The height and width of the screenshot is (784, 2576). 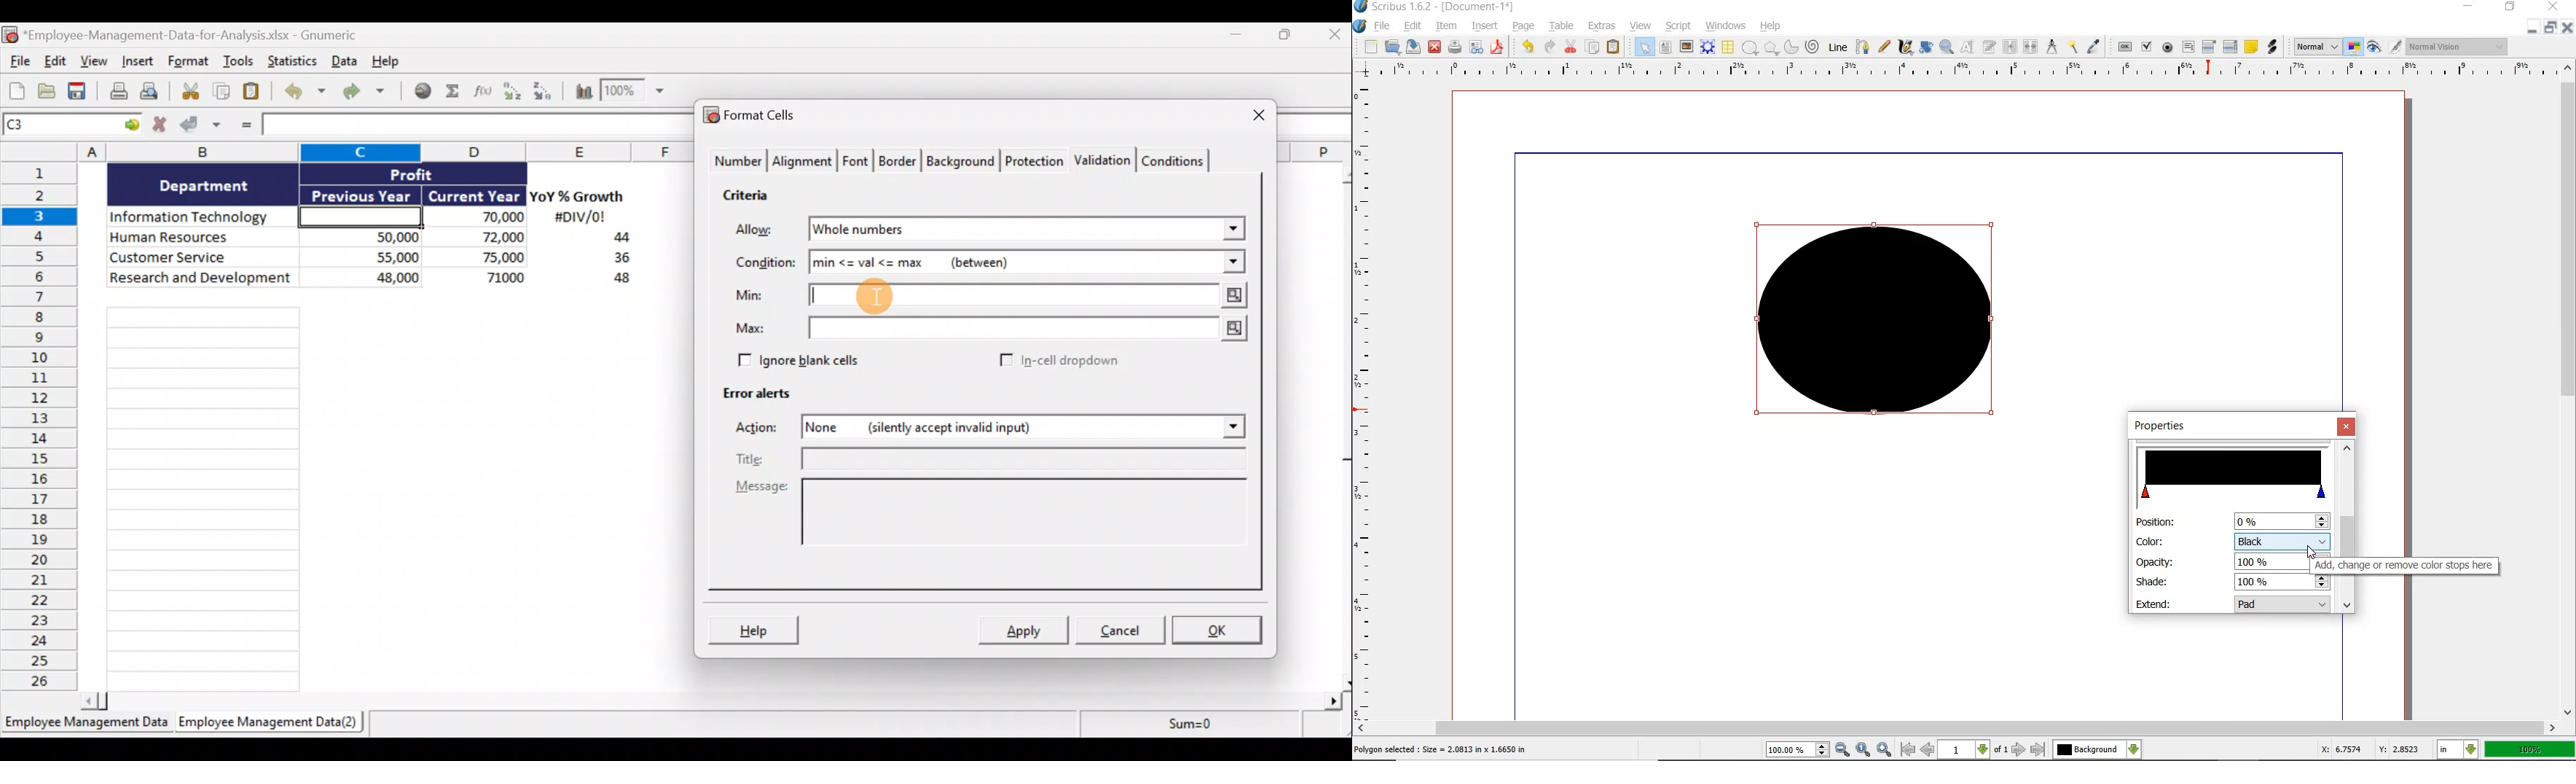 What do you see at coordinates (2406, 566) in the screenshot?
I see `add, change, or remove color stops here` at bounding box center [2406, 566].